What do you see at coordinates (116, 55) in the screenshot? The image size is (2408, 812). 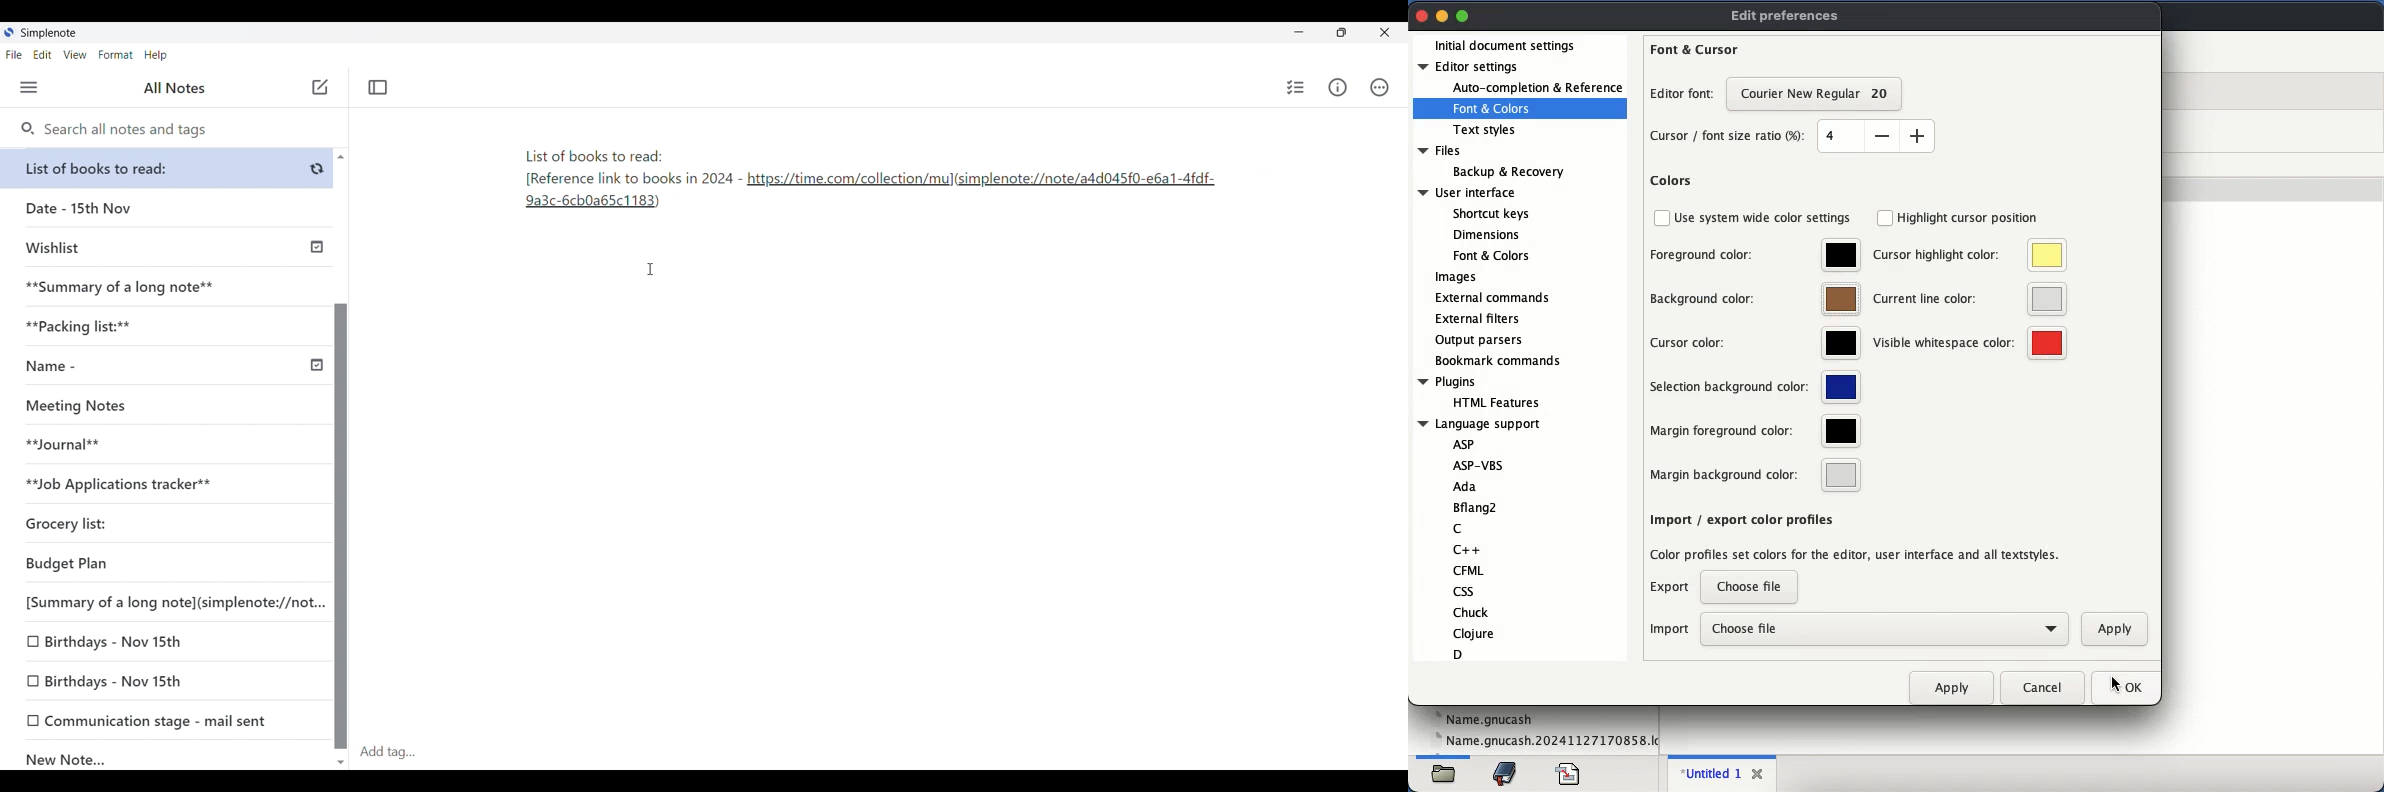 I see `Format` at bounding box center [116, 55].